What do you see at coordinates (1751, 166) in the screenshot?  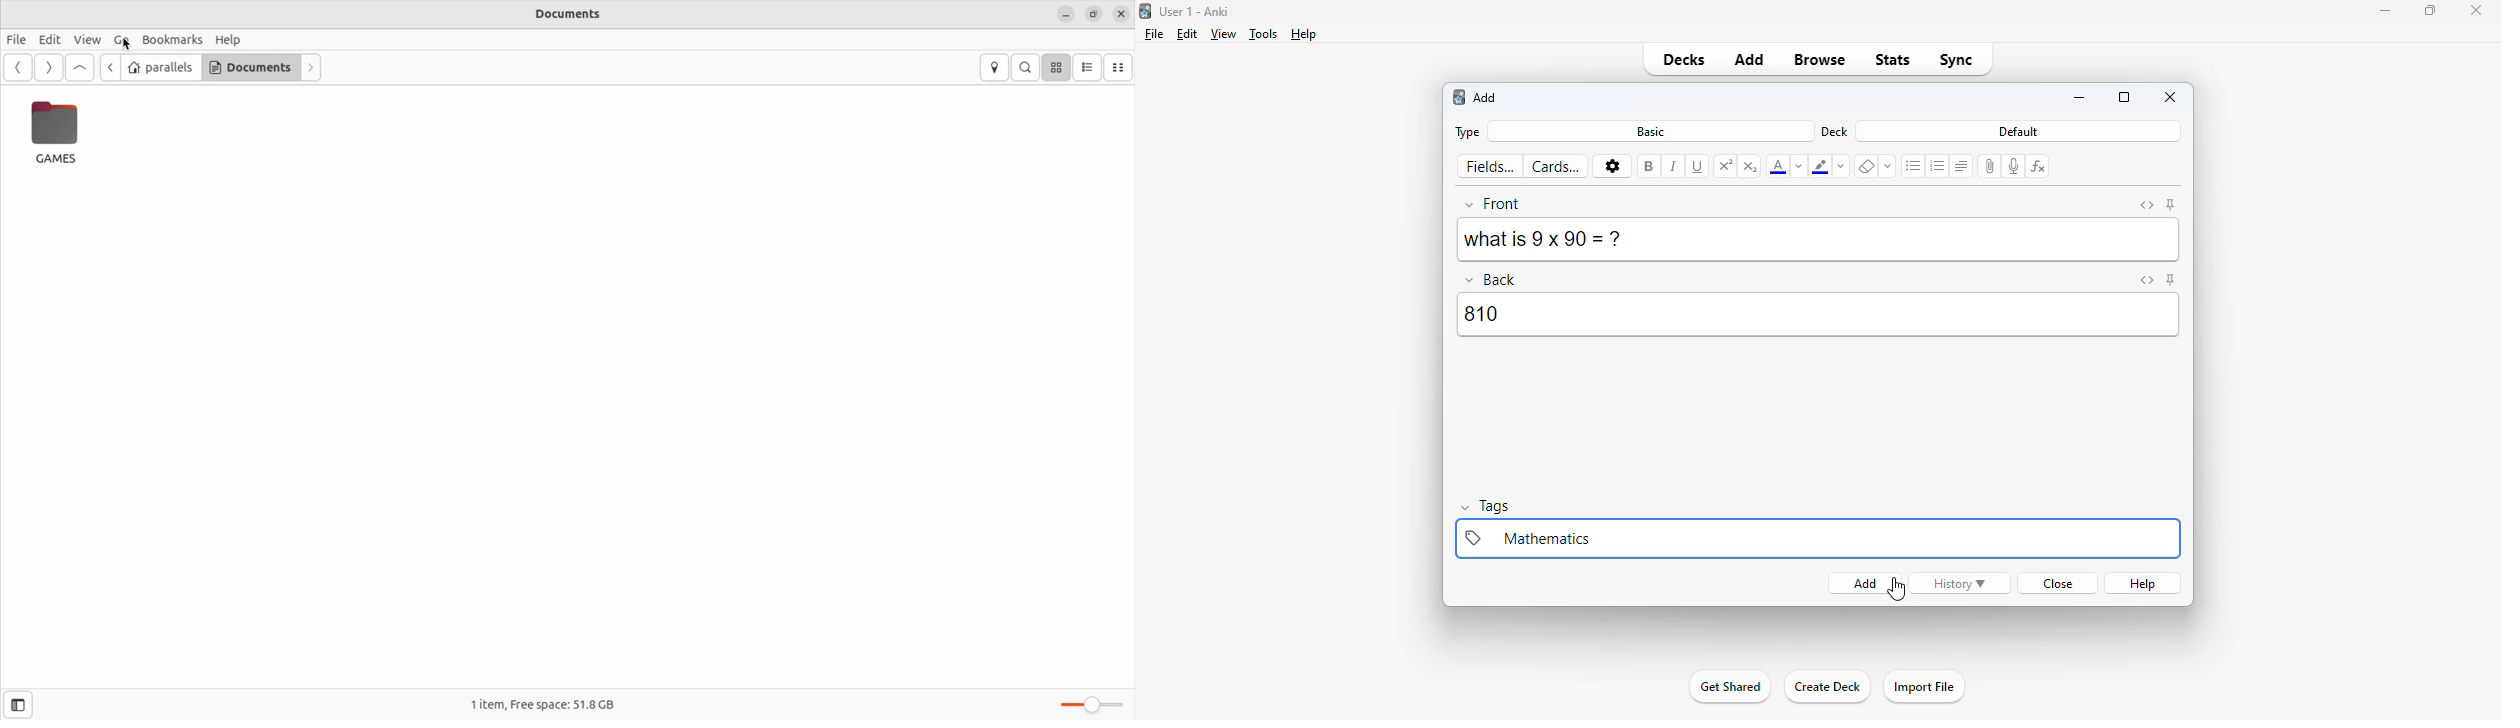 I see `subscript` at bounding box center [1751, 166].